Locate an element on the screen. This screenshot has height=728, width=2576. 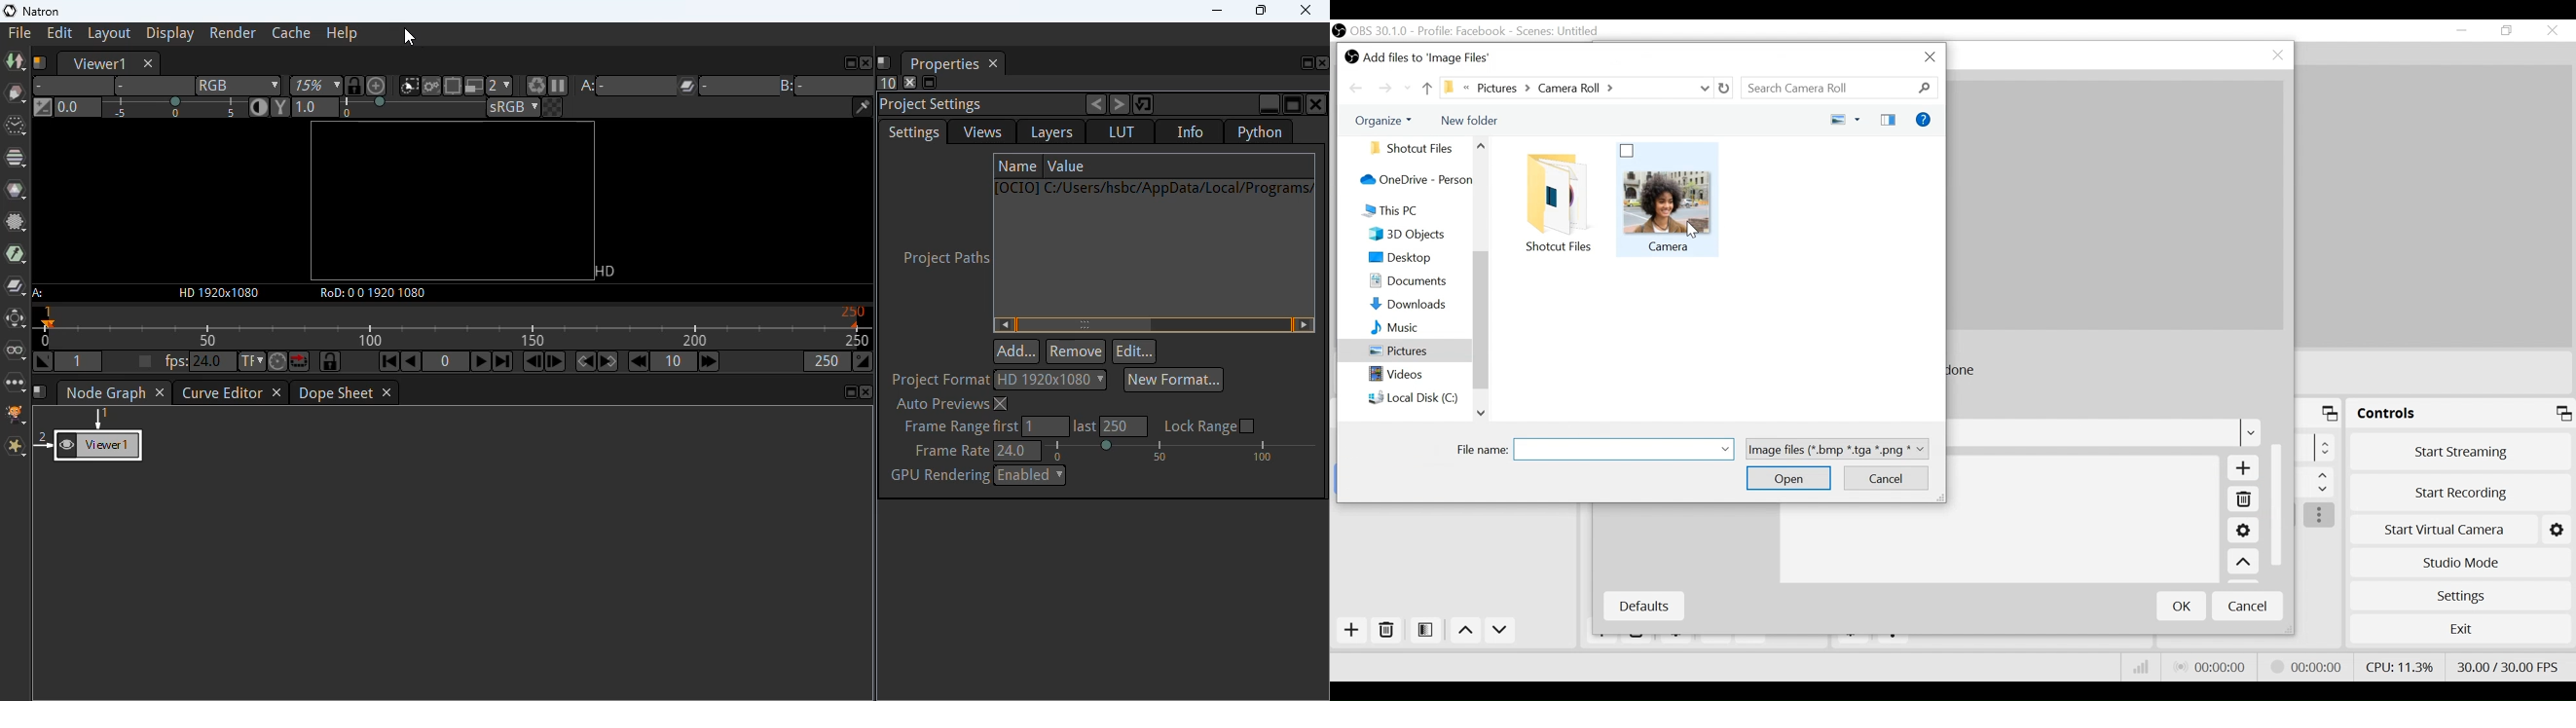
if checked, the viewer draws a checkerboard under input A instead of black (disabled under the wipe area and in stack modes). is located at coordinates (554, 108).